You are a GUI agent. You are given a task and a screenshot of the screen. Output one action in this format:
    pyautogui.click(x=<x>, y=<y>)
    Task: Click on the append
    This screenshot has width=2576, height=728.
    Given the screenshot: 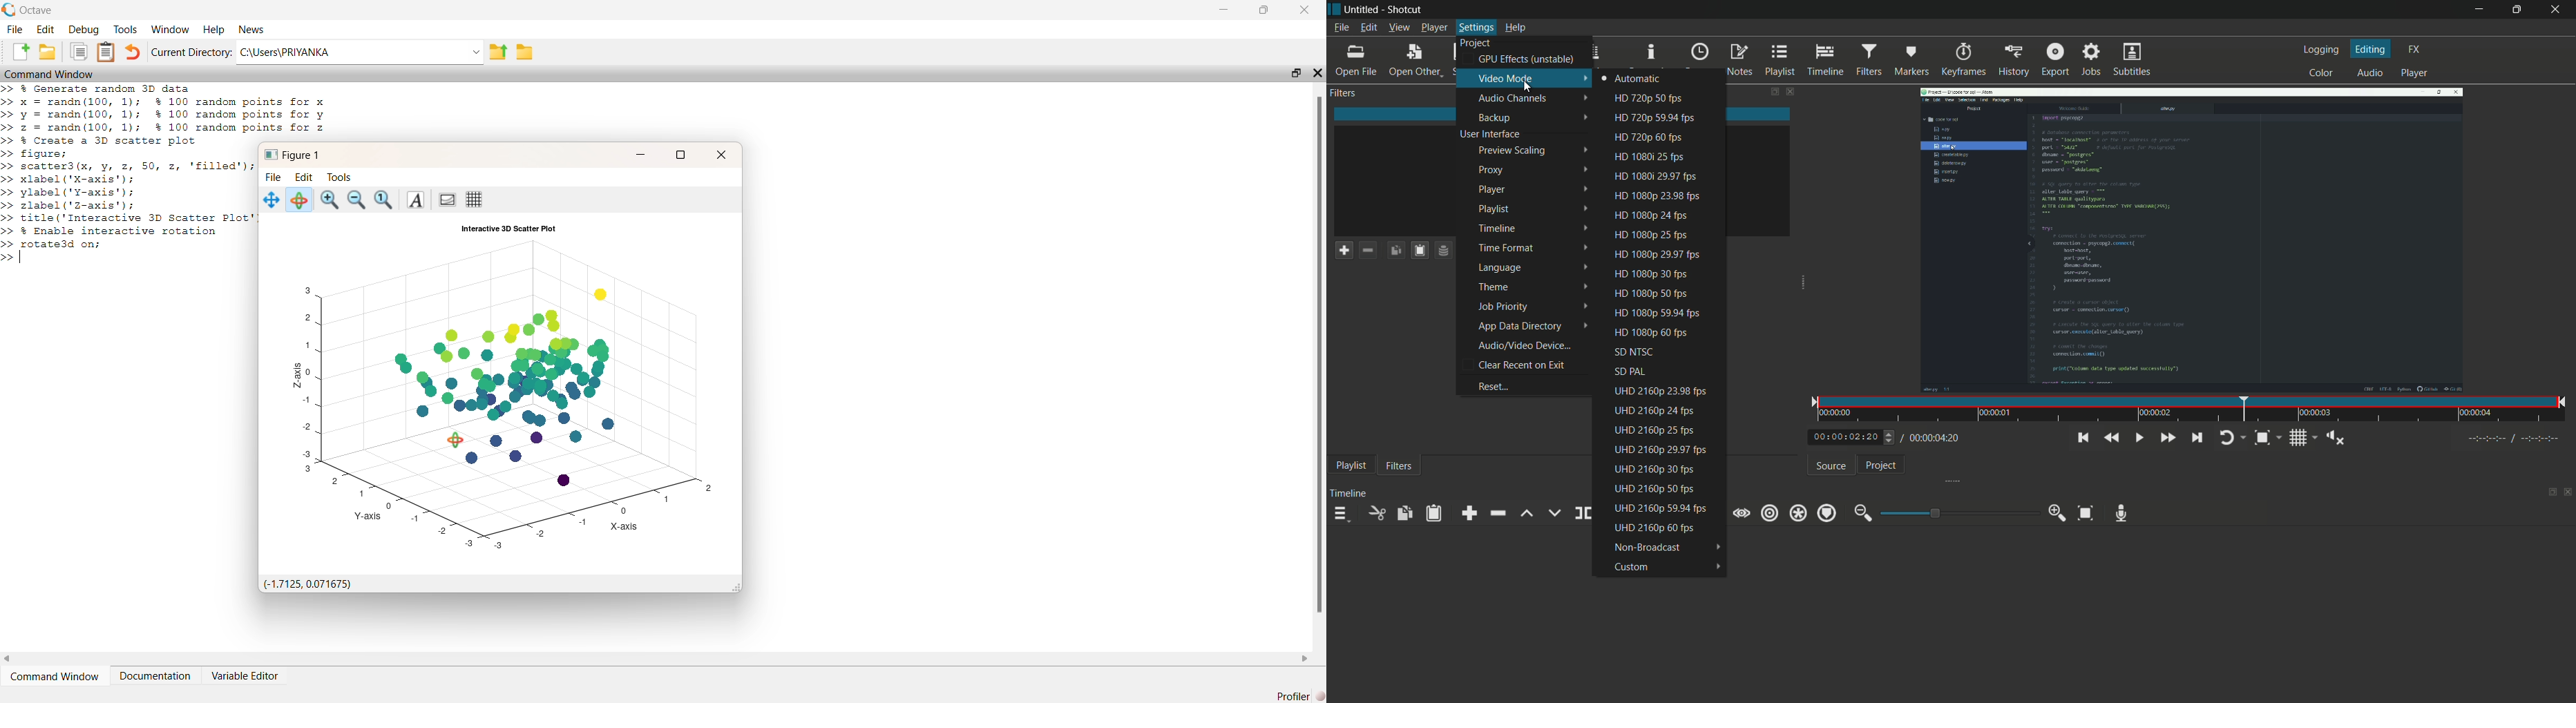 What is the action you would take?
    pyautogui.click(x=1470, y=513)
    